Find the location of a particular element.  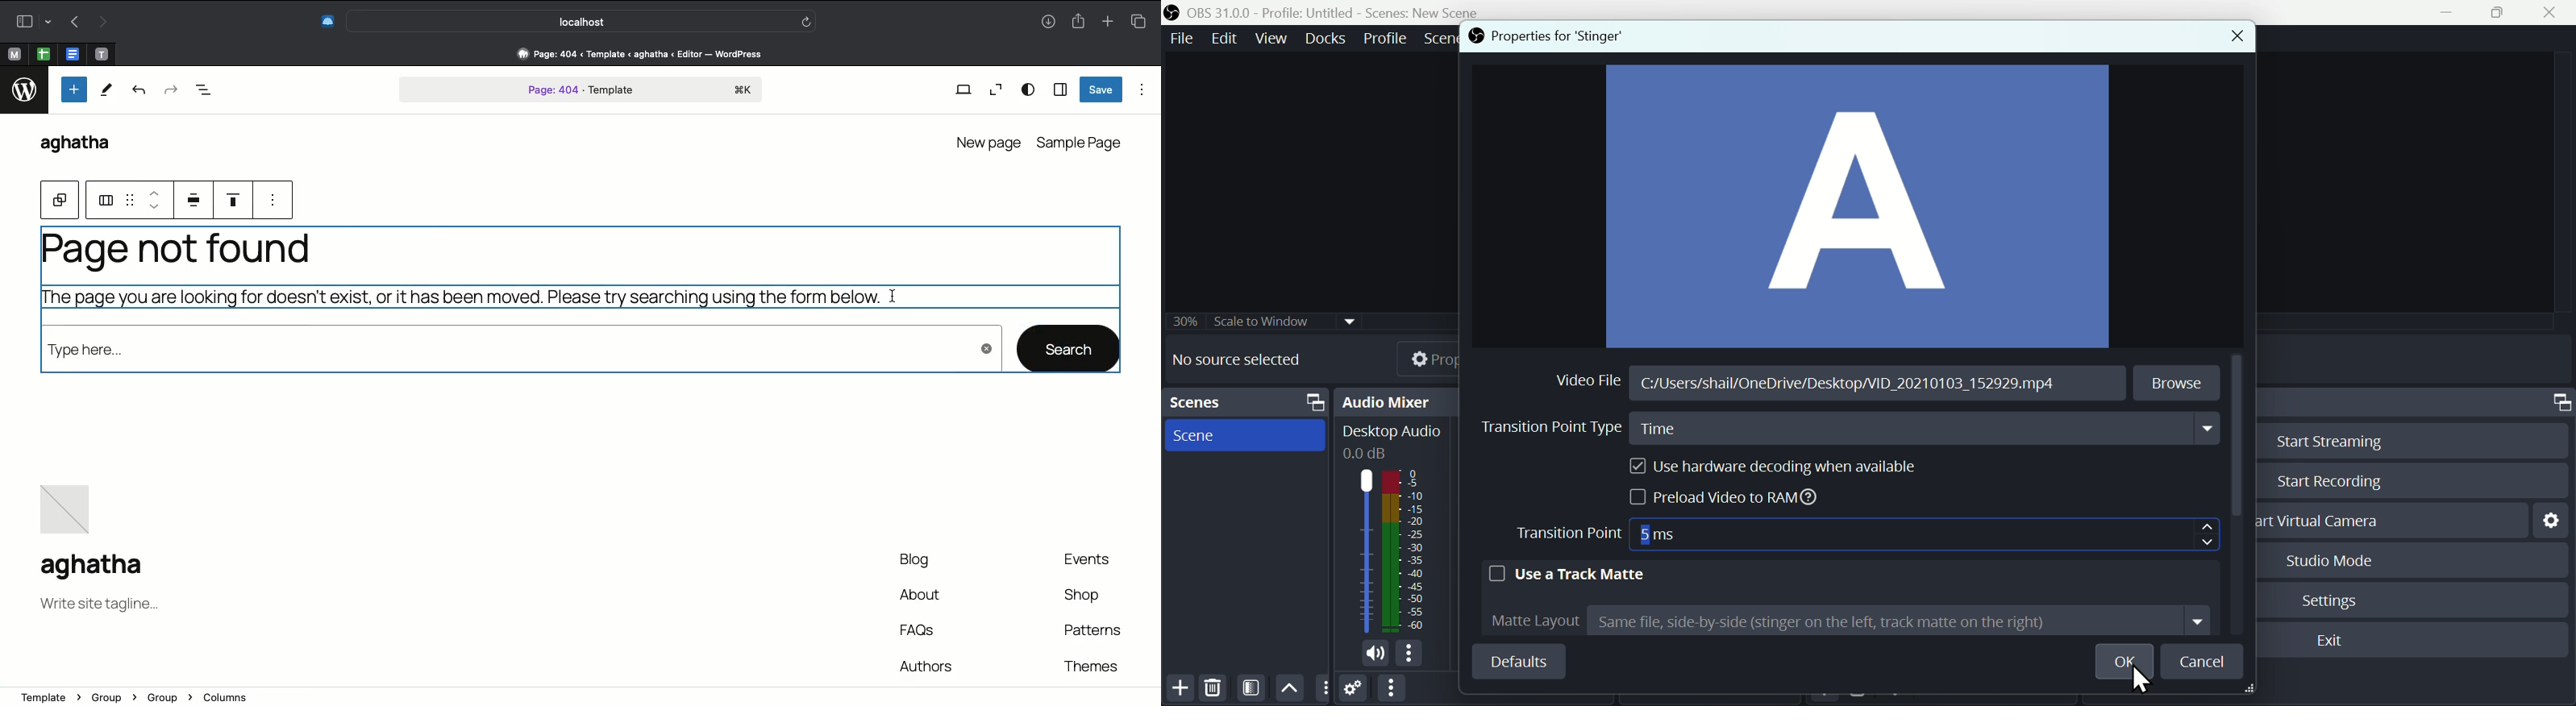

transition point type is located at coordinates (1544, 430).